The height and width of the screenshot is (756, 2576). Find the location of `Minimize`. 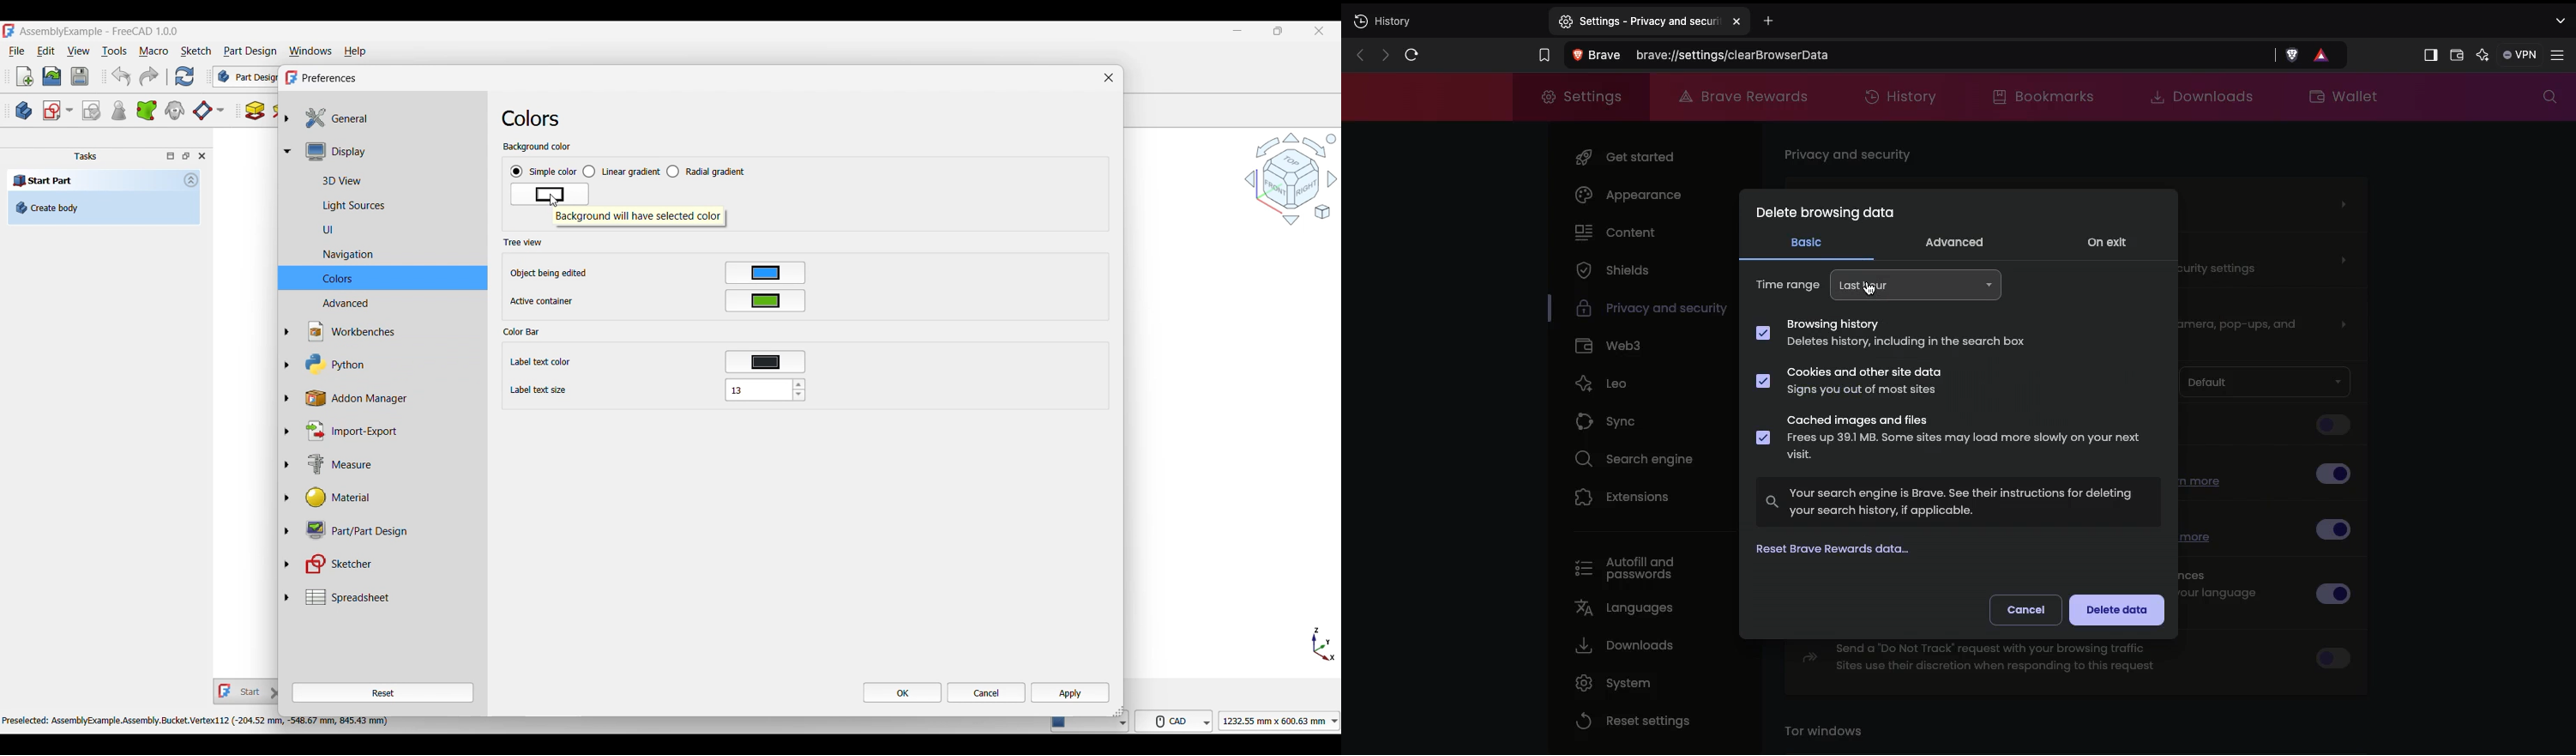

Minimize is located at coordinates (1237, 31).